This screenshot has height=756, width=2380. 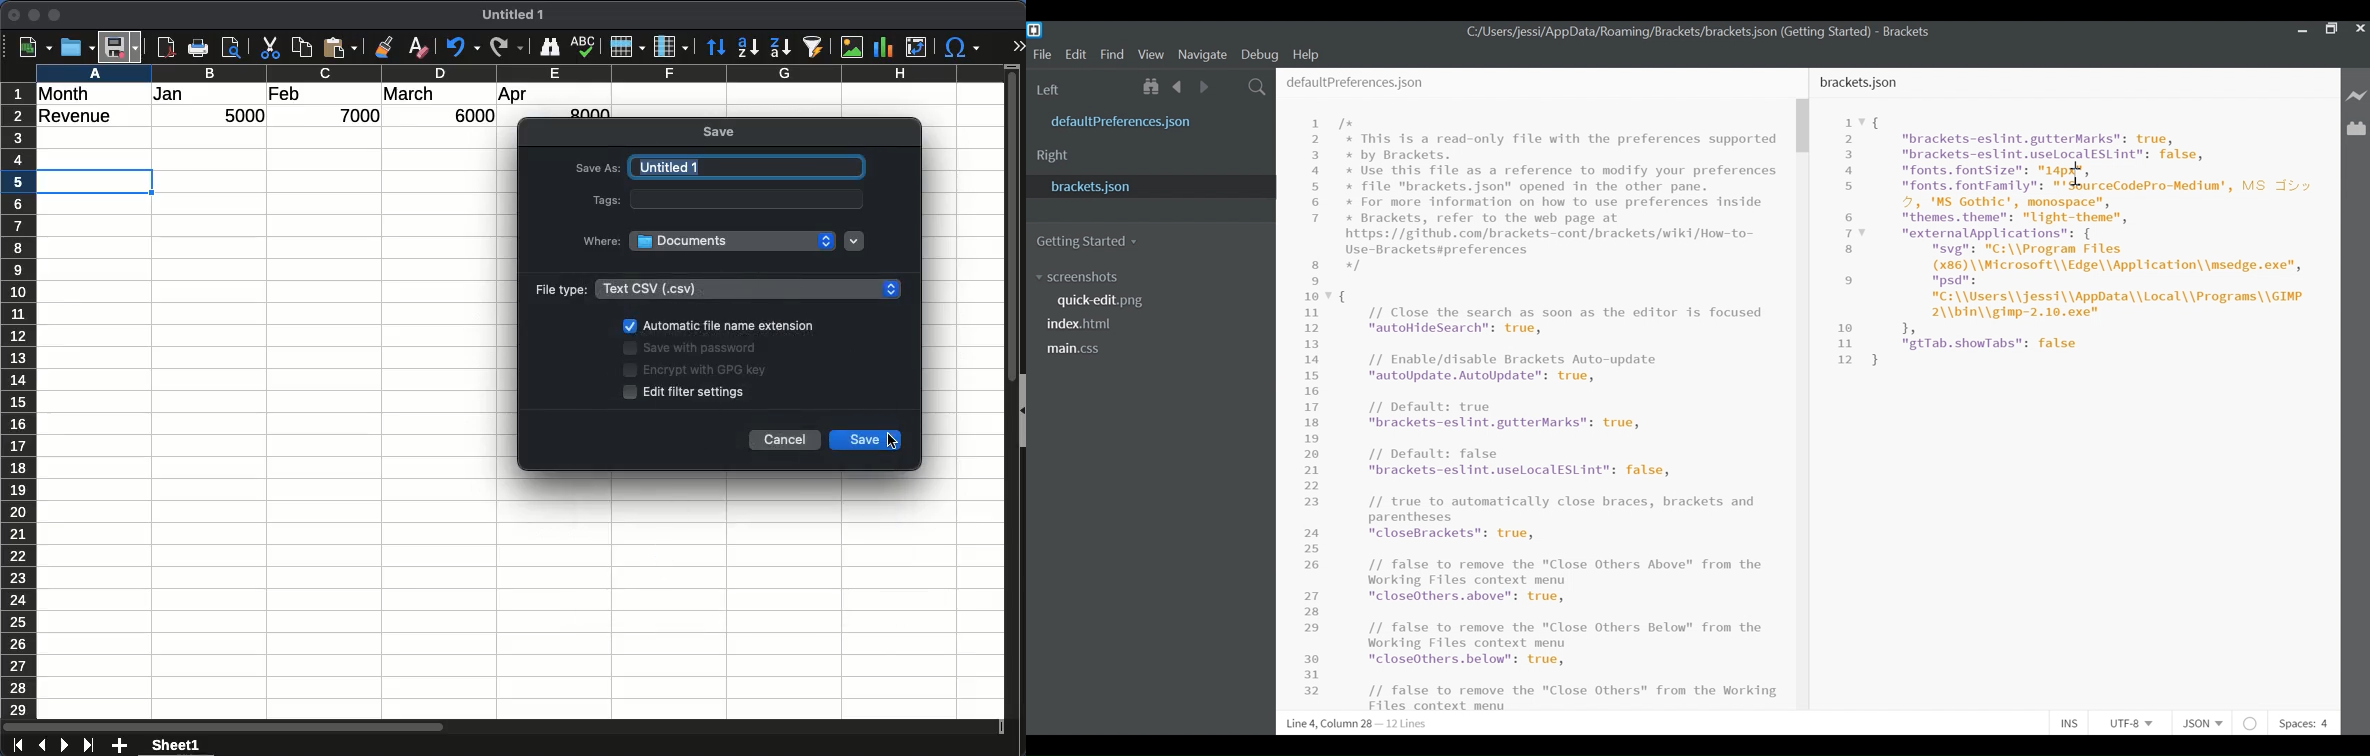 What do you see at coordinates (699, 392) in the screenshot?
I see `edit filter settings` at bounding box center [699, 392].